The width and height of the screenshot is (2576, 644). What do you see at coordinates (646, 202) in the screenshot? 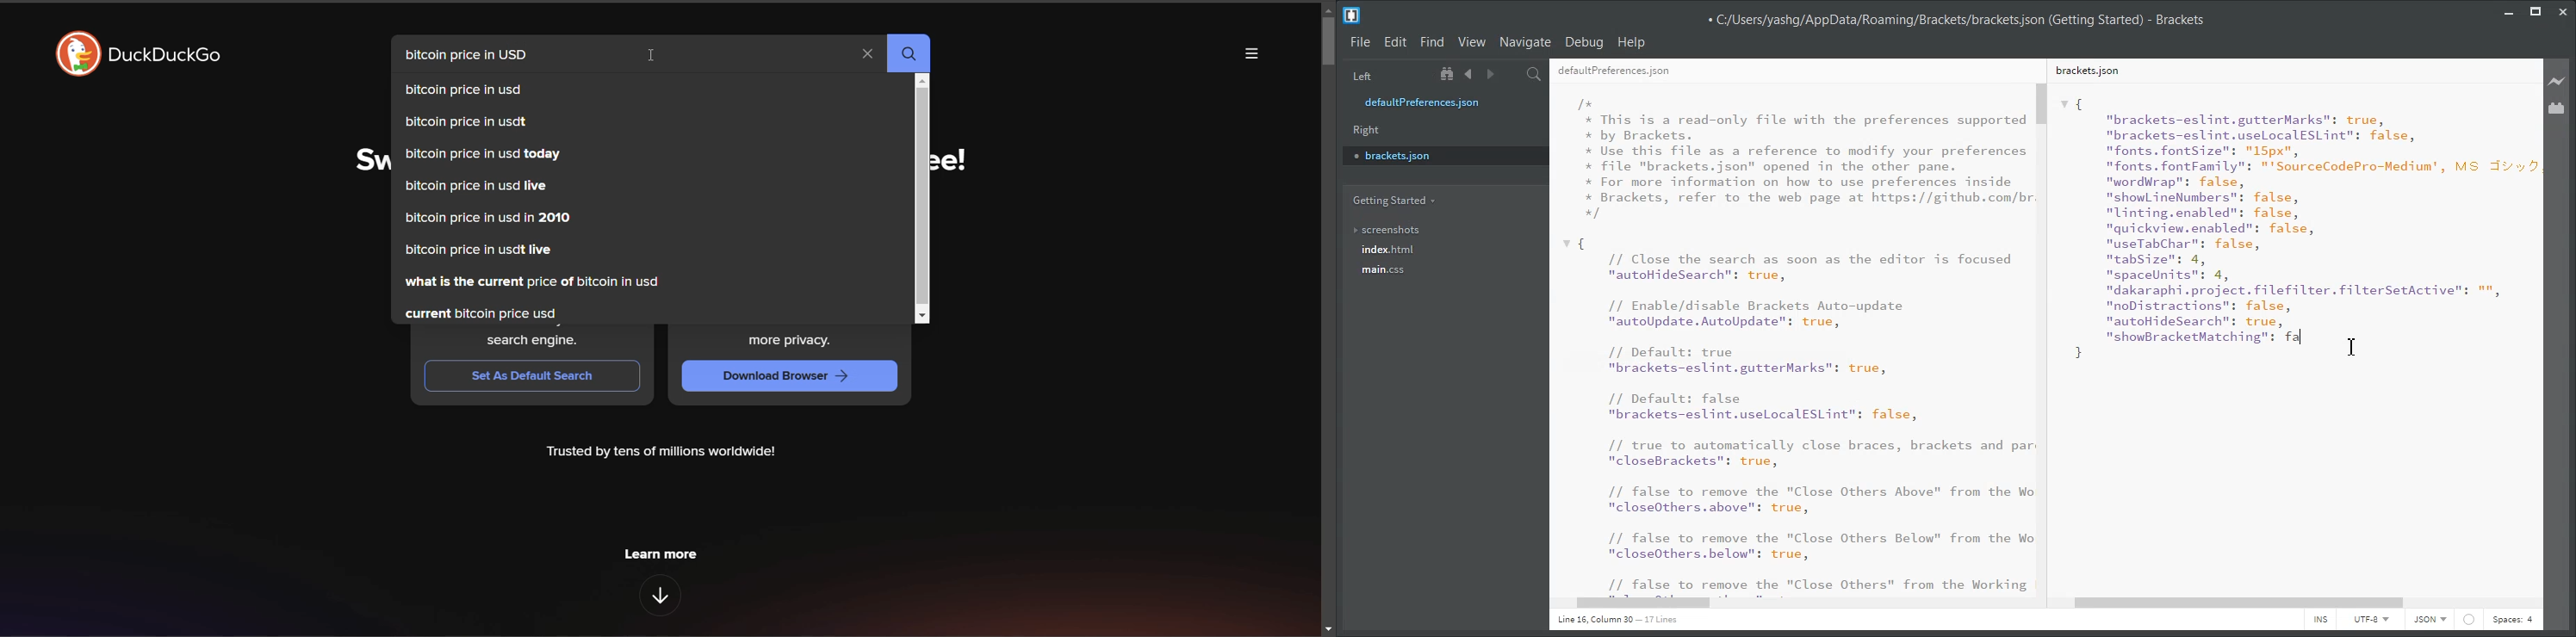
I see `autosuggestions` at bounding box center [646, 202].